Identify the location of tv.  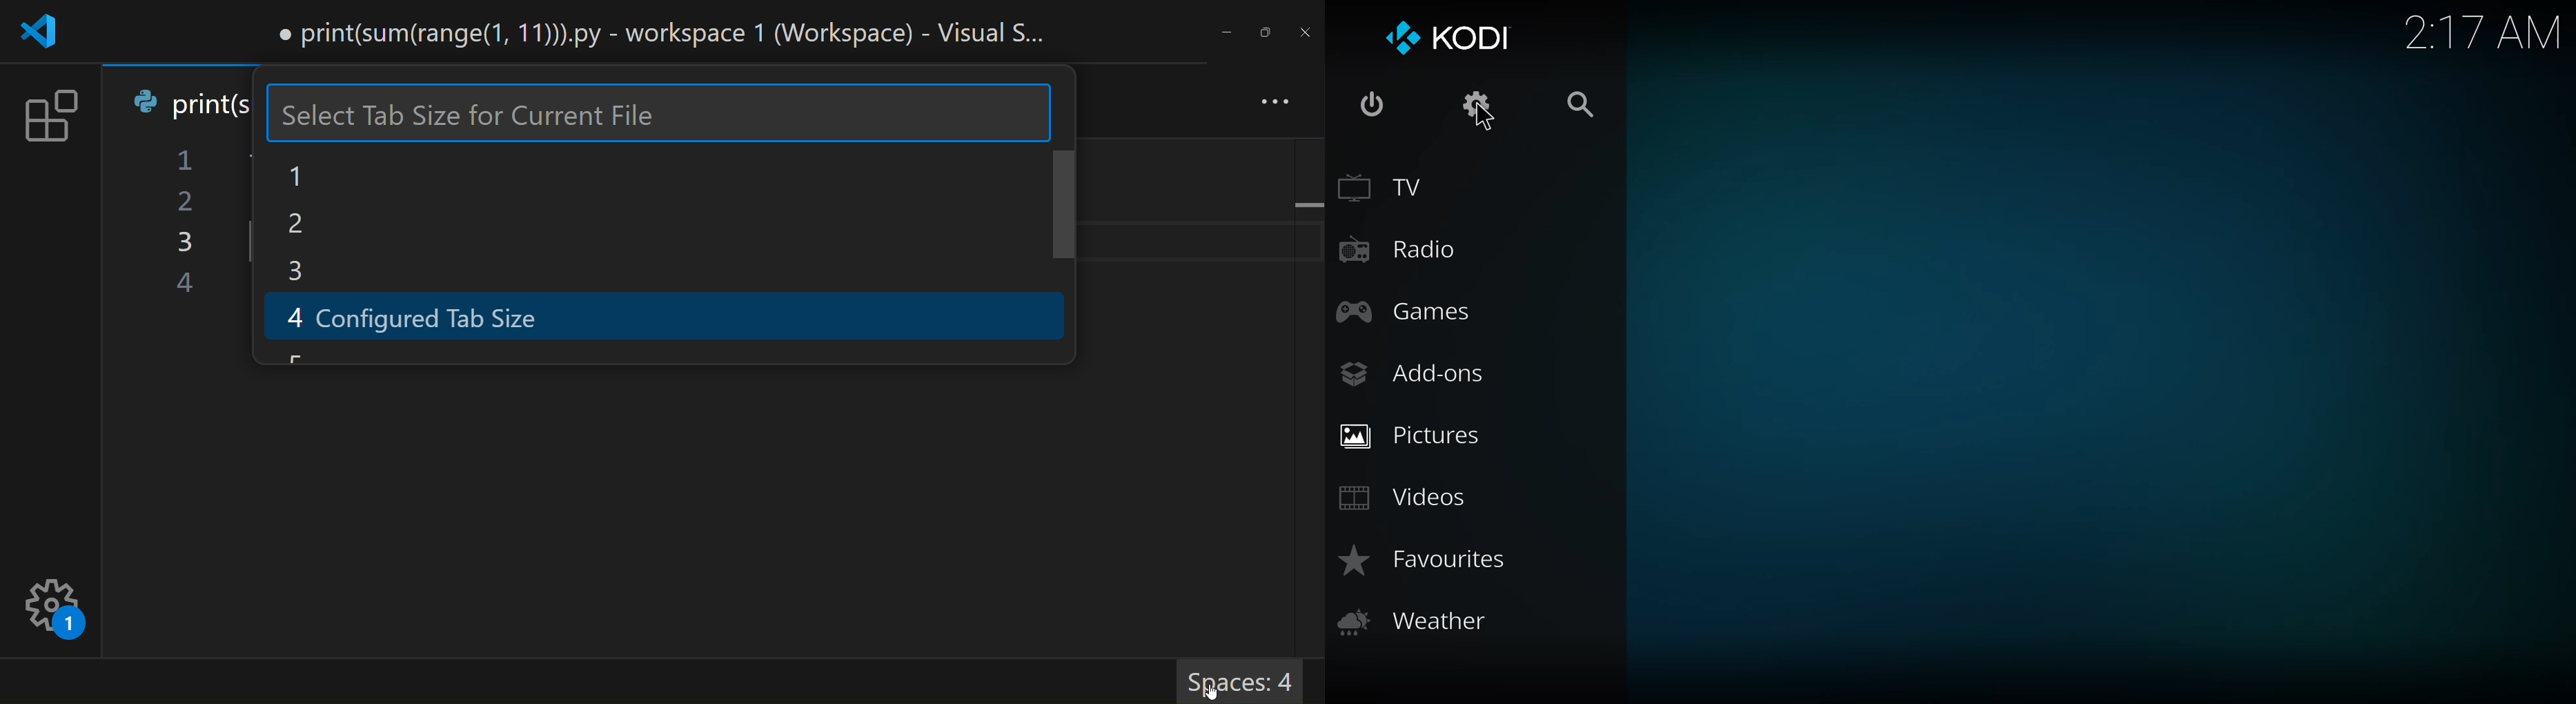
(1387, 185).